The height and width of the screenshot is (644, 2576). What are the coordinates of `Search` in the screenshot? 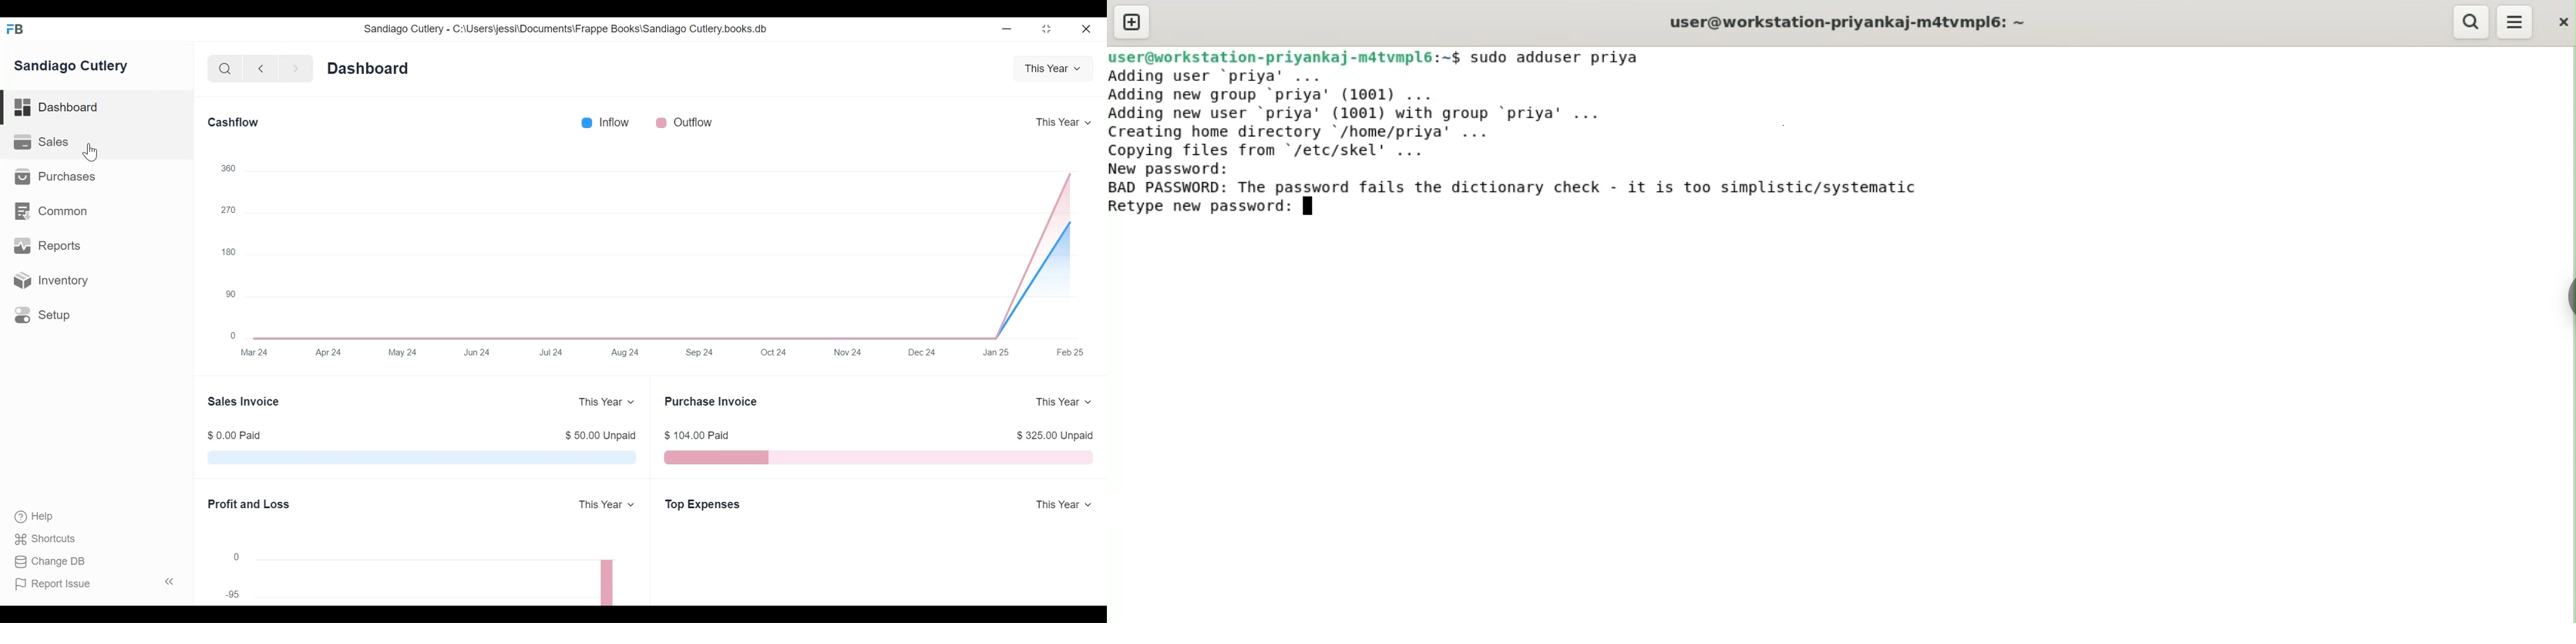 It's located at (223, 69).